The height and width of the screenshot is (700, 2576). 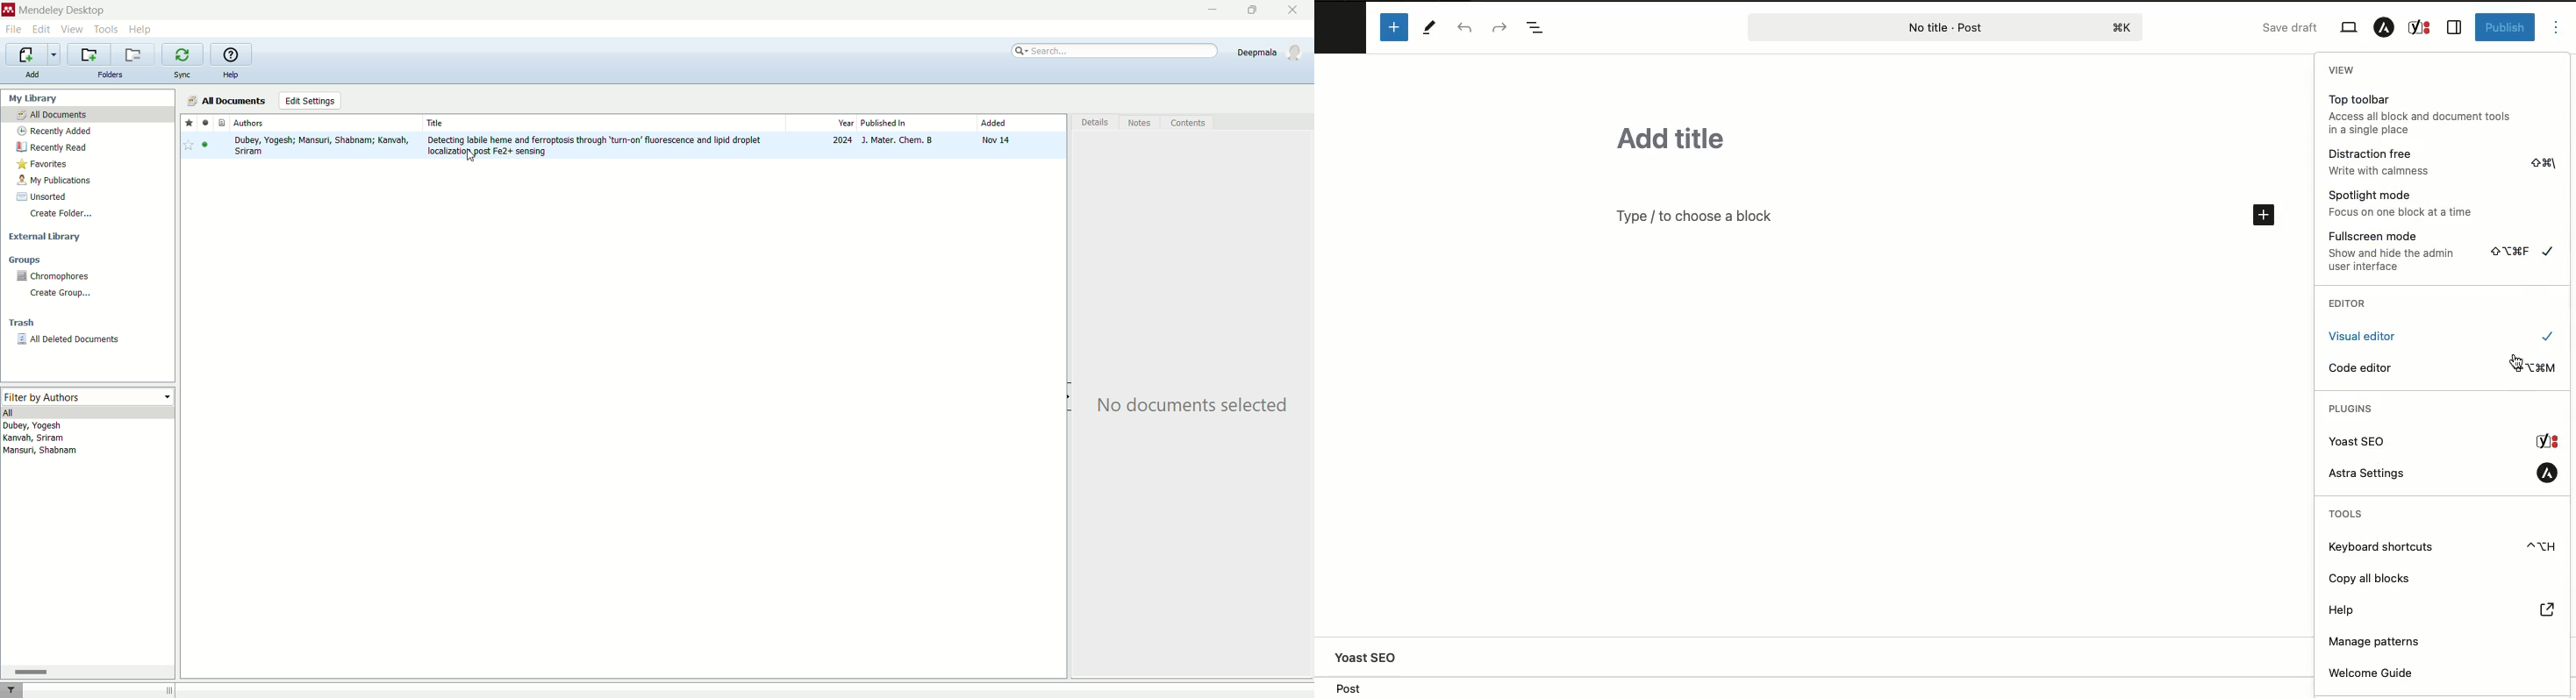 I want to click on Editor, so click(x=2347, y=303).